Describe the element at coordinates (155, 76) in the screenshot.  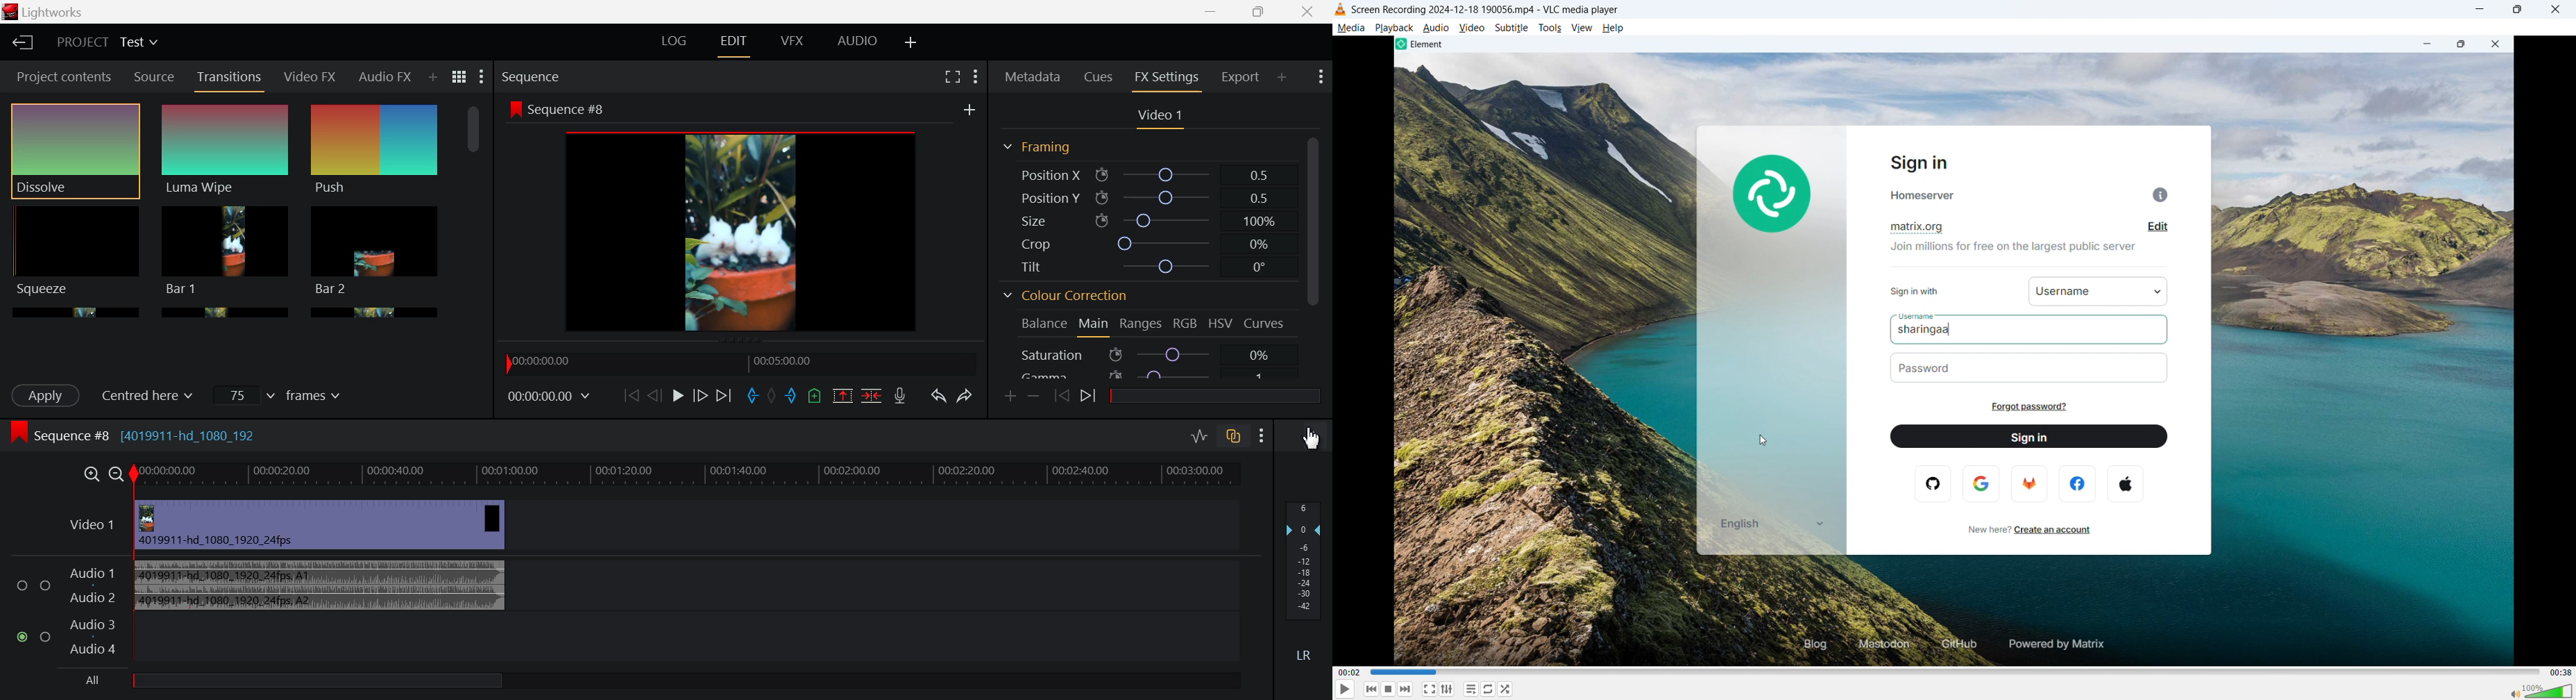
I see `Source` at that location.